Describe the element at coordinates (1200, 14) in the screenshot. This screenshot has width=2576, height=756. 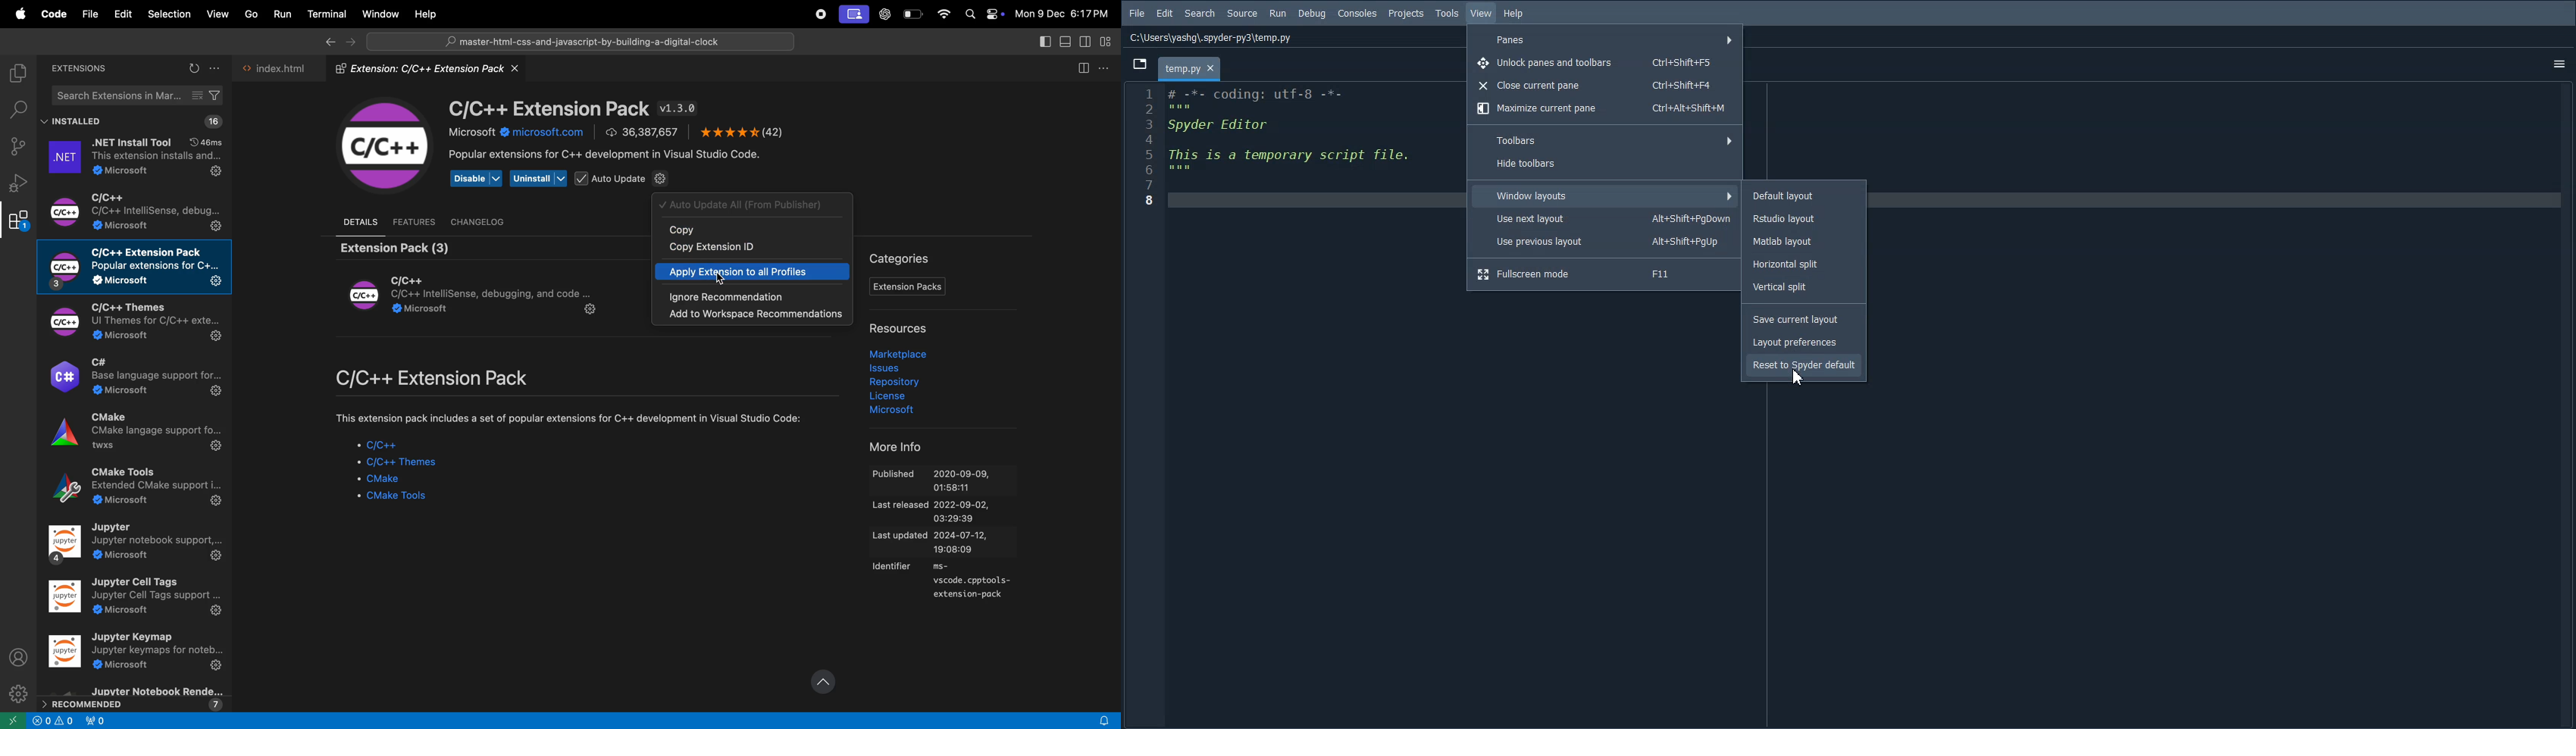
I see `Search` at that location.